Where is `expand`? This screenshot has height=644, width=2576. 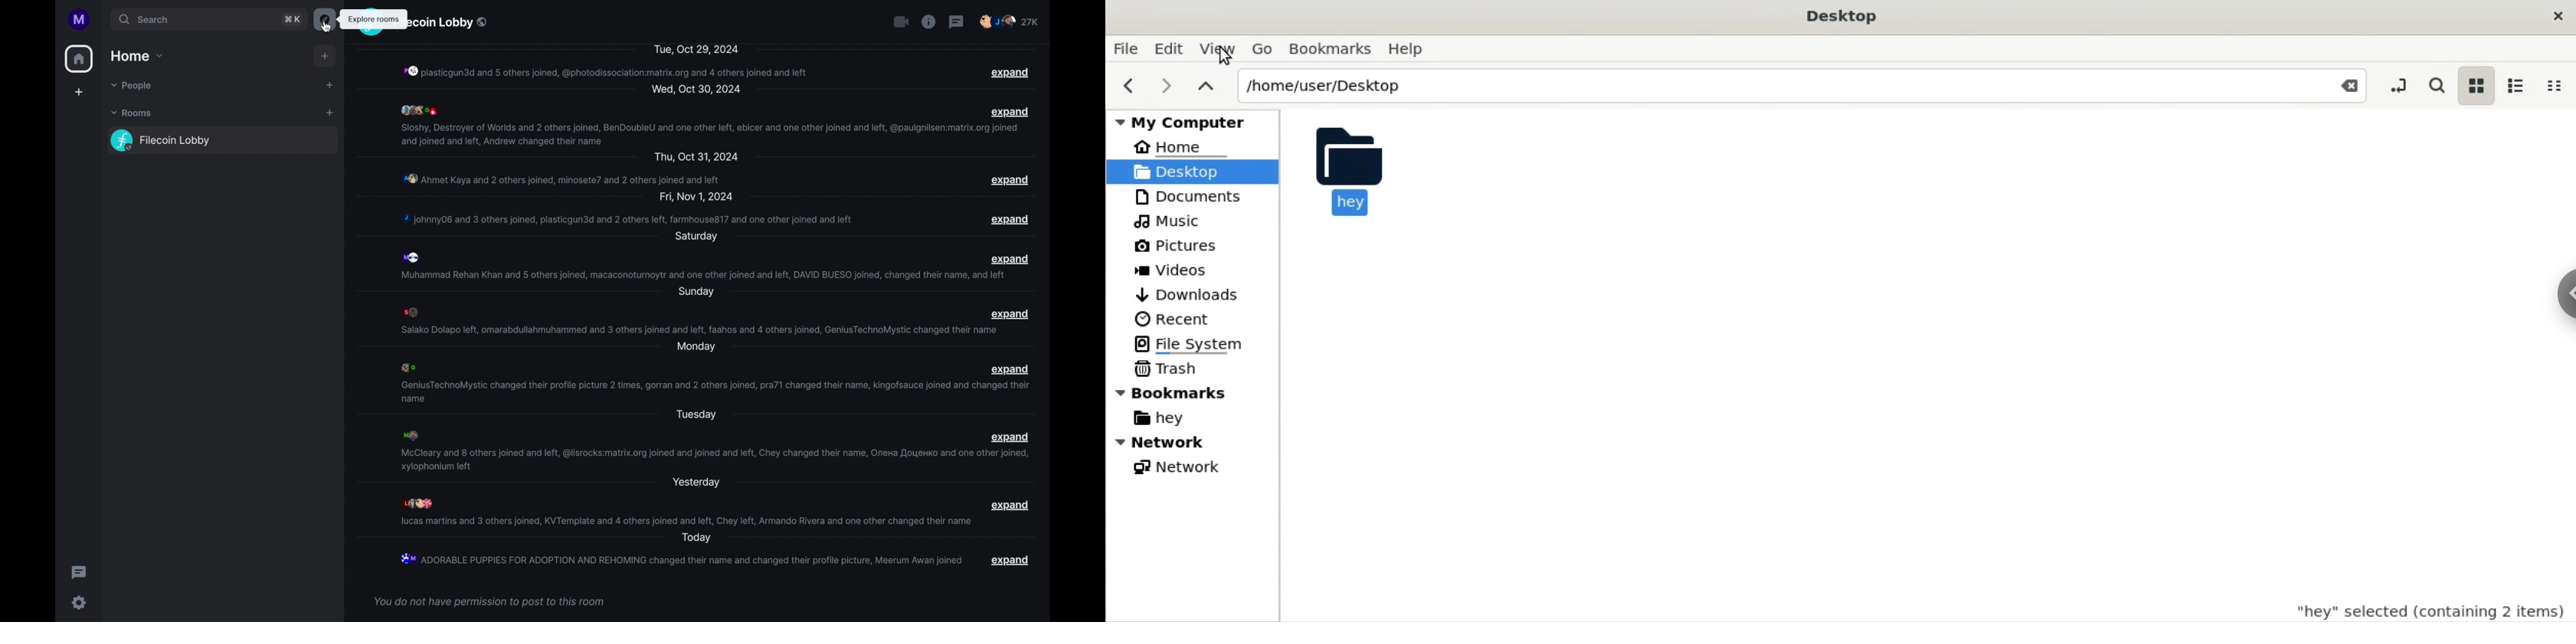 expand is located at coordinates (1011, 506).